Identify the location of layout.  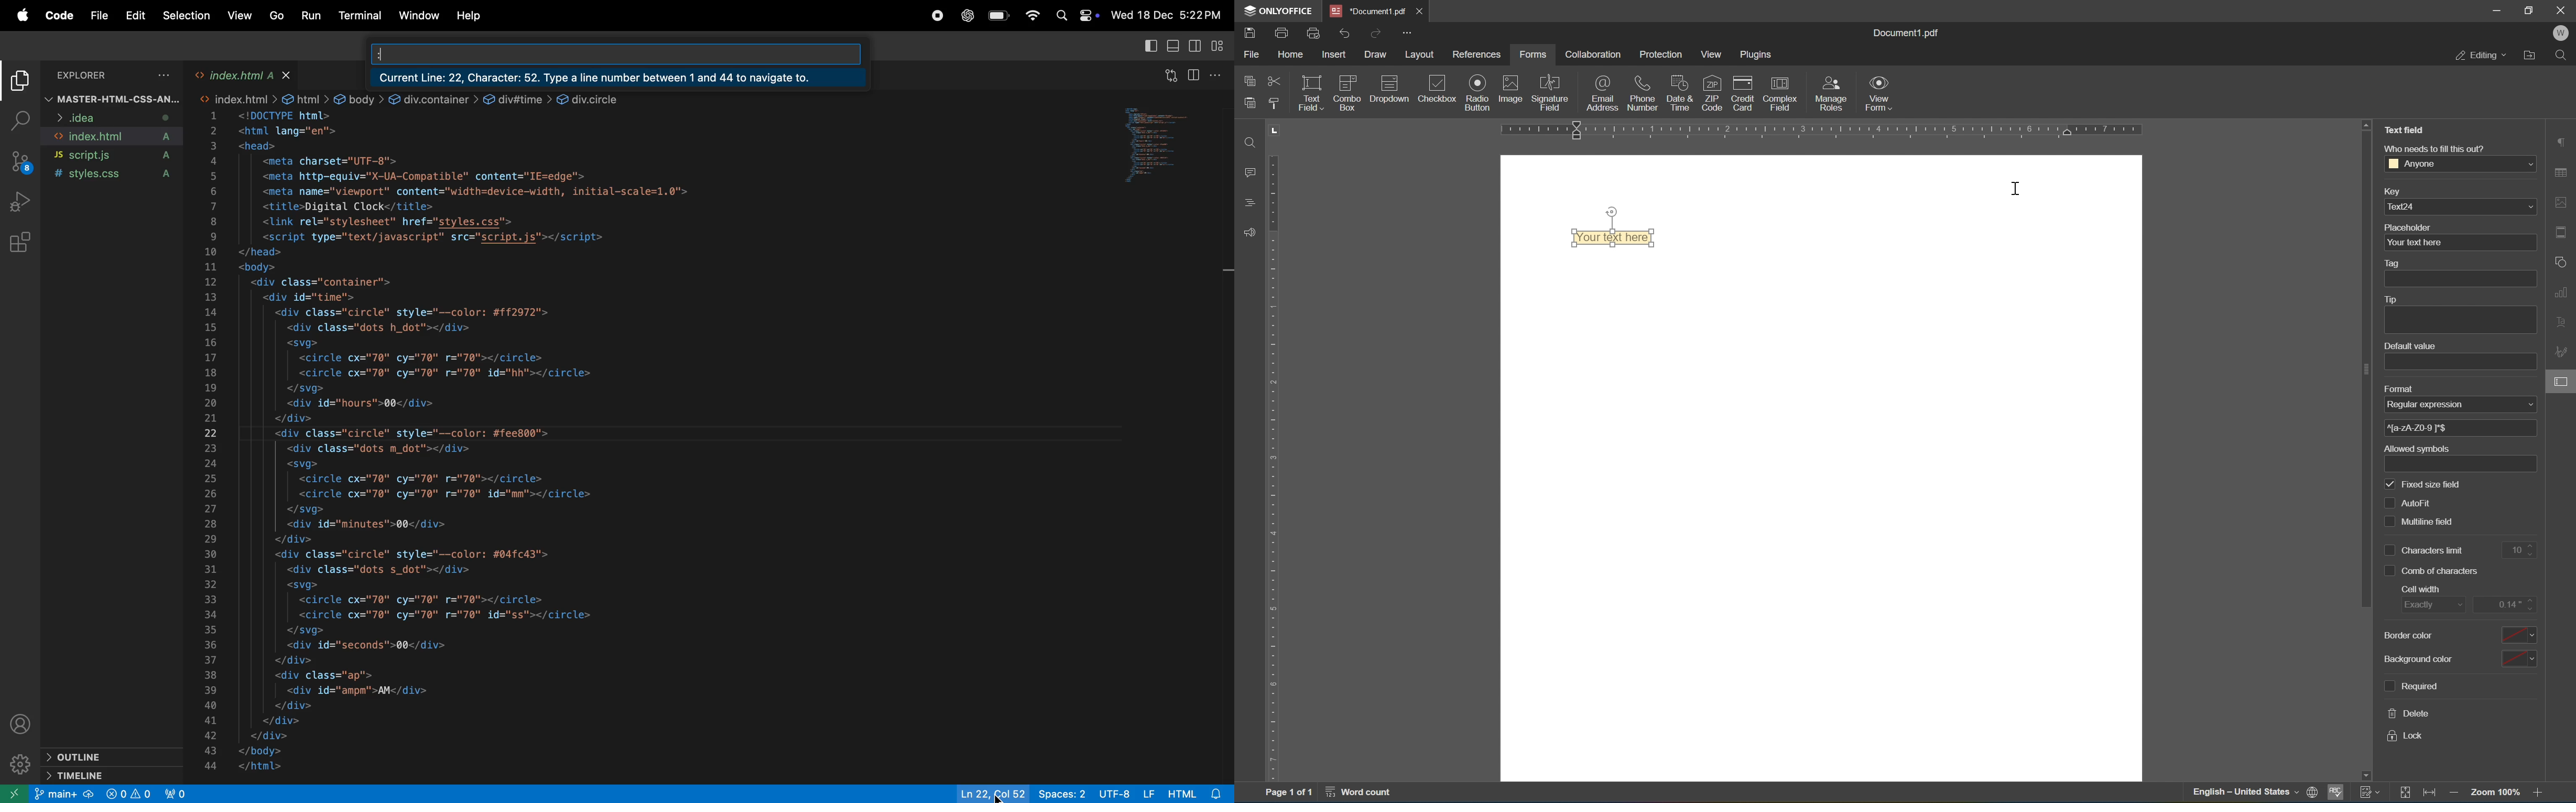
(1422, 55).